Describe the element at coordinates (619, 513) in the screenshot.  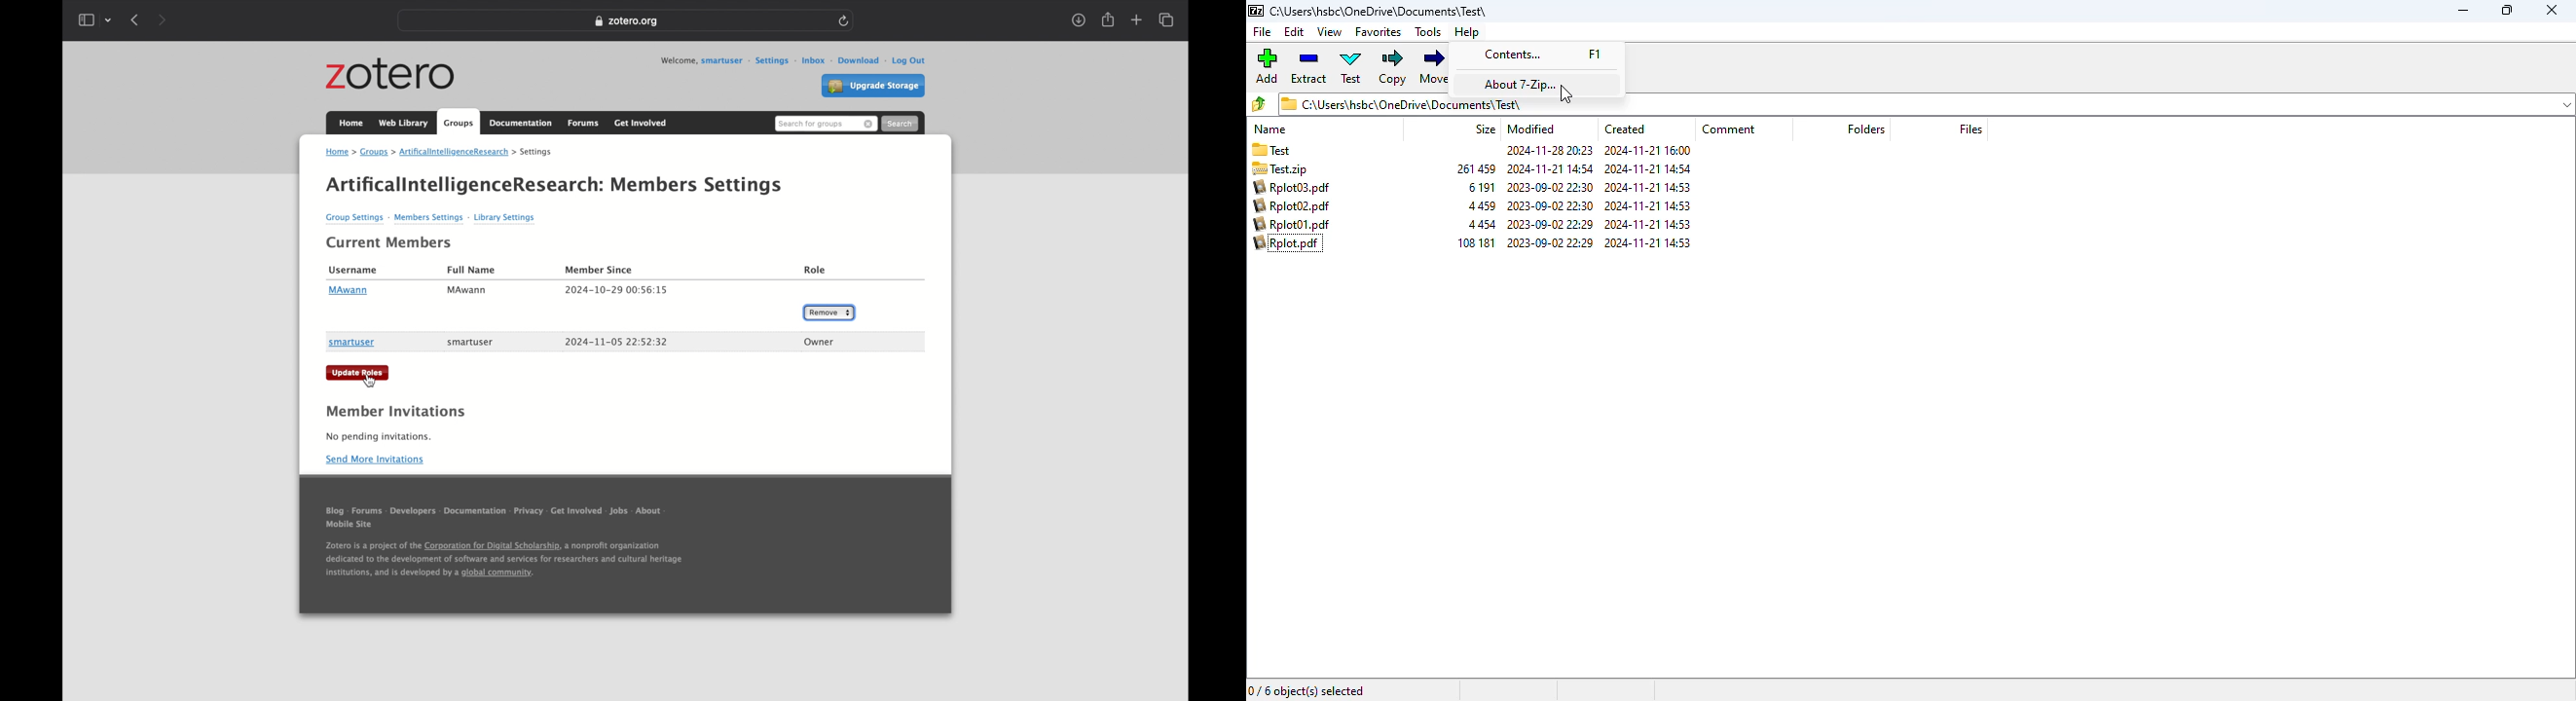
I see `jobs` at that location.